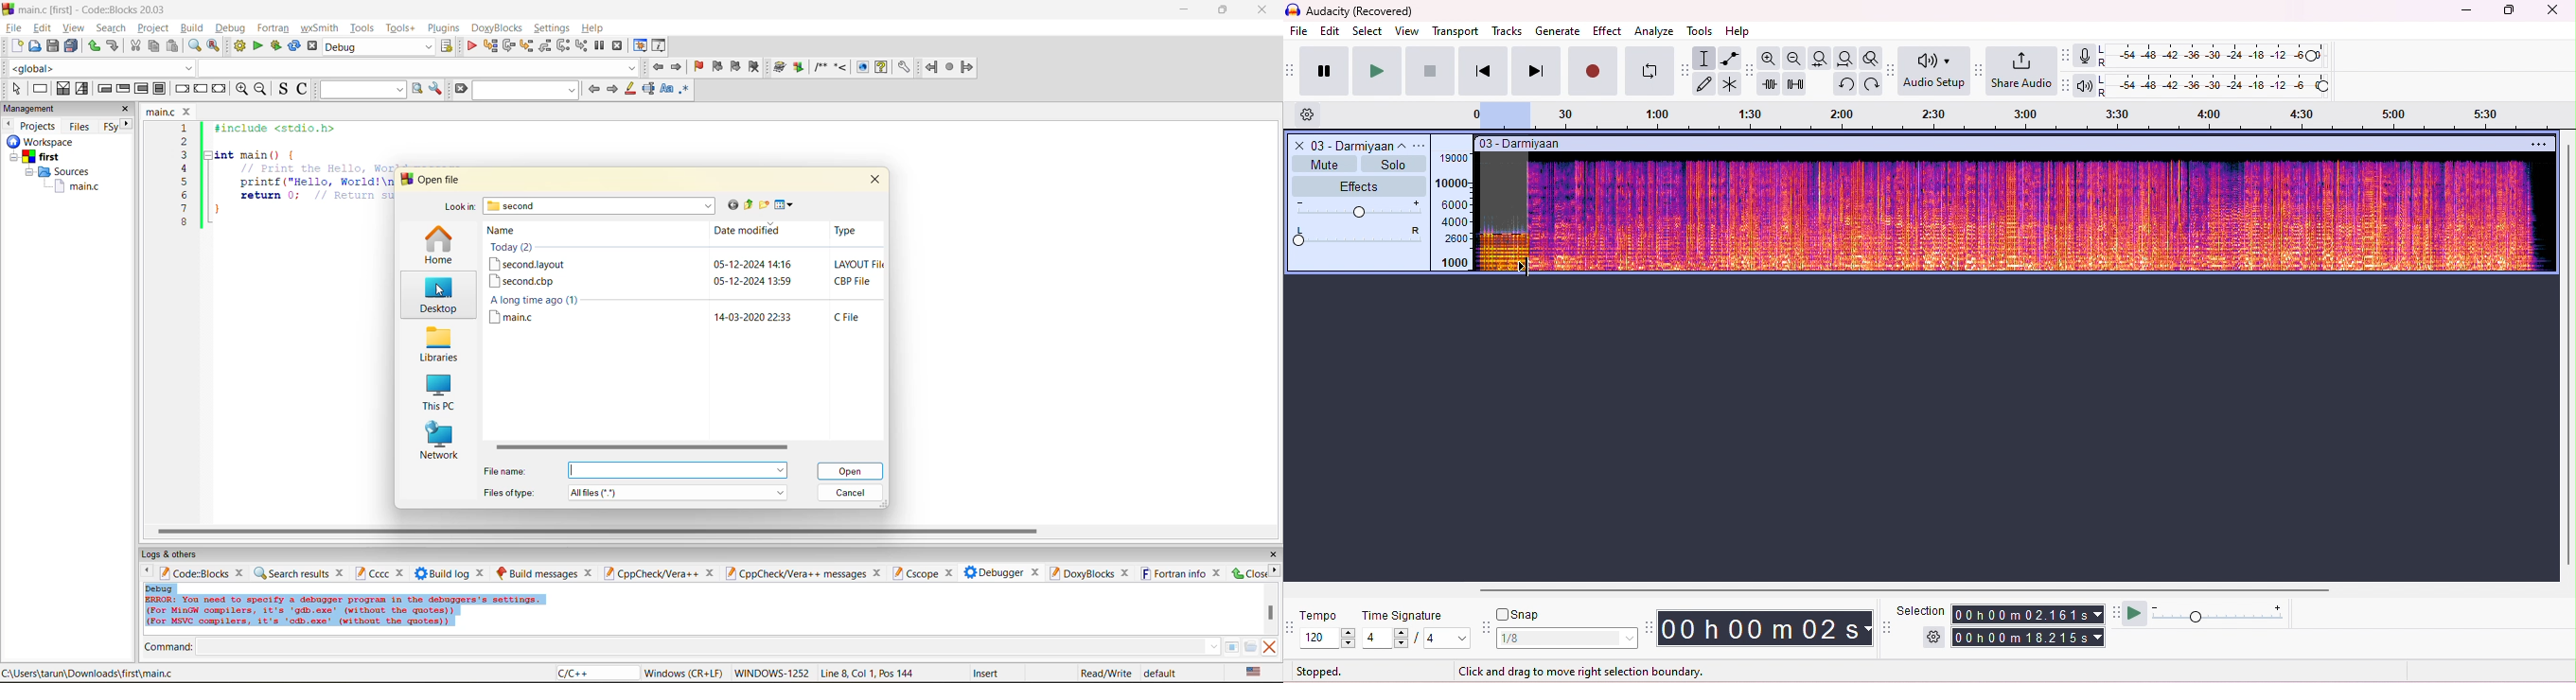 This screenshot has height=700, width=2576. I want to click on looping, so click(1647, 71).